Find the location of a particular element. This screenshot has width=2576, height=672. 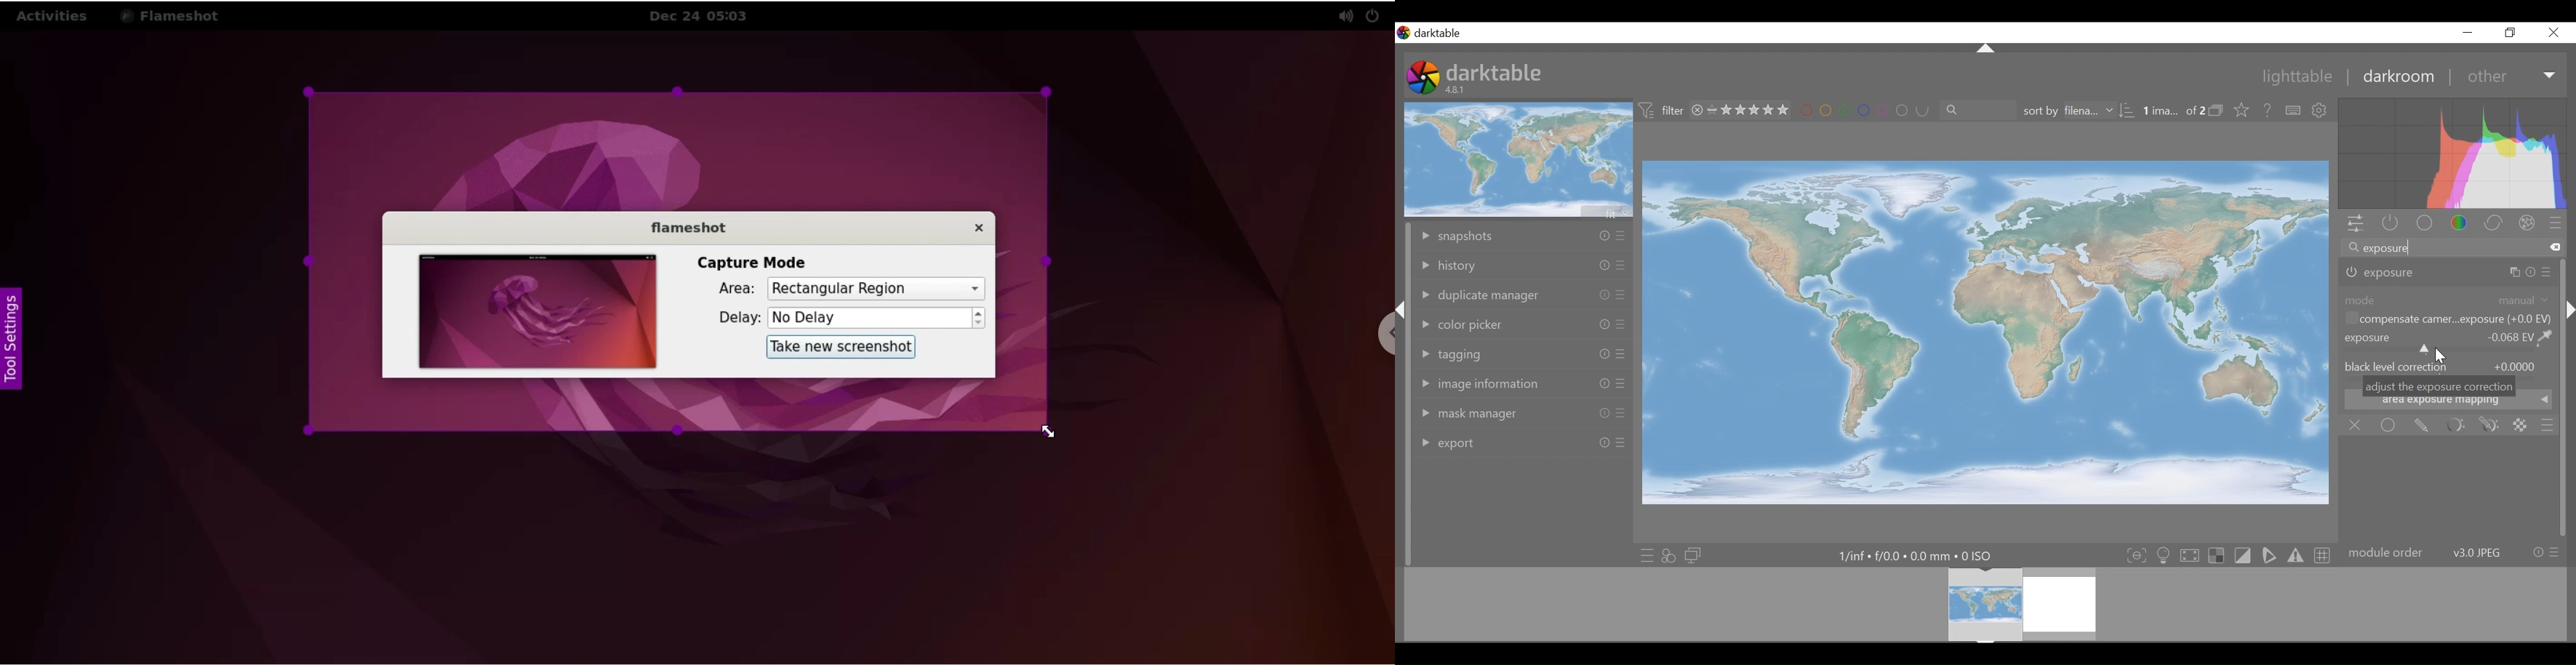

manual is located at coordinates (2522, 300).